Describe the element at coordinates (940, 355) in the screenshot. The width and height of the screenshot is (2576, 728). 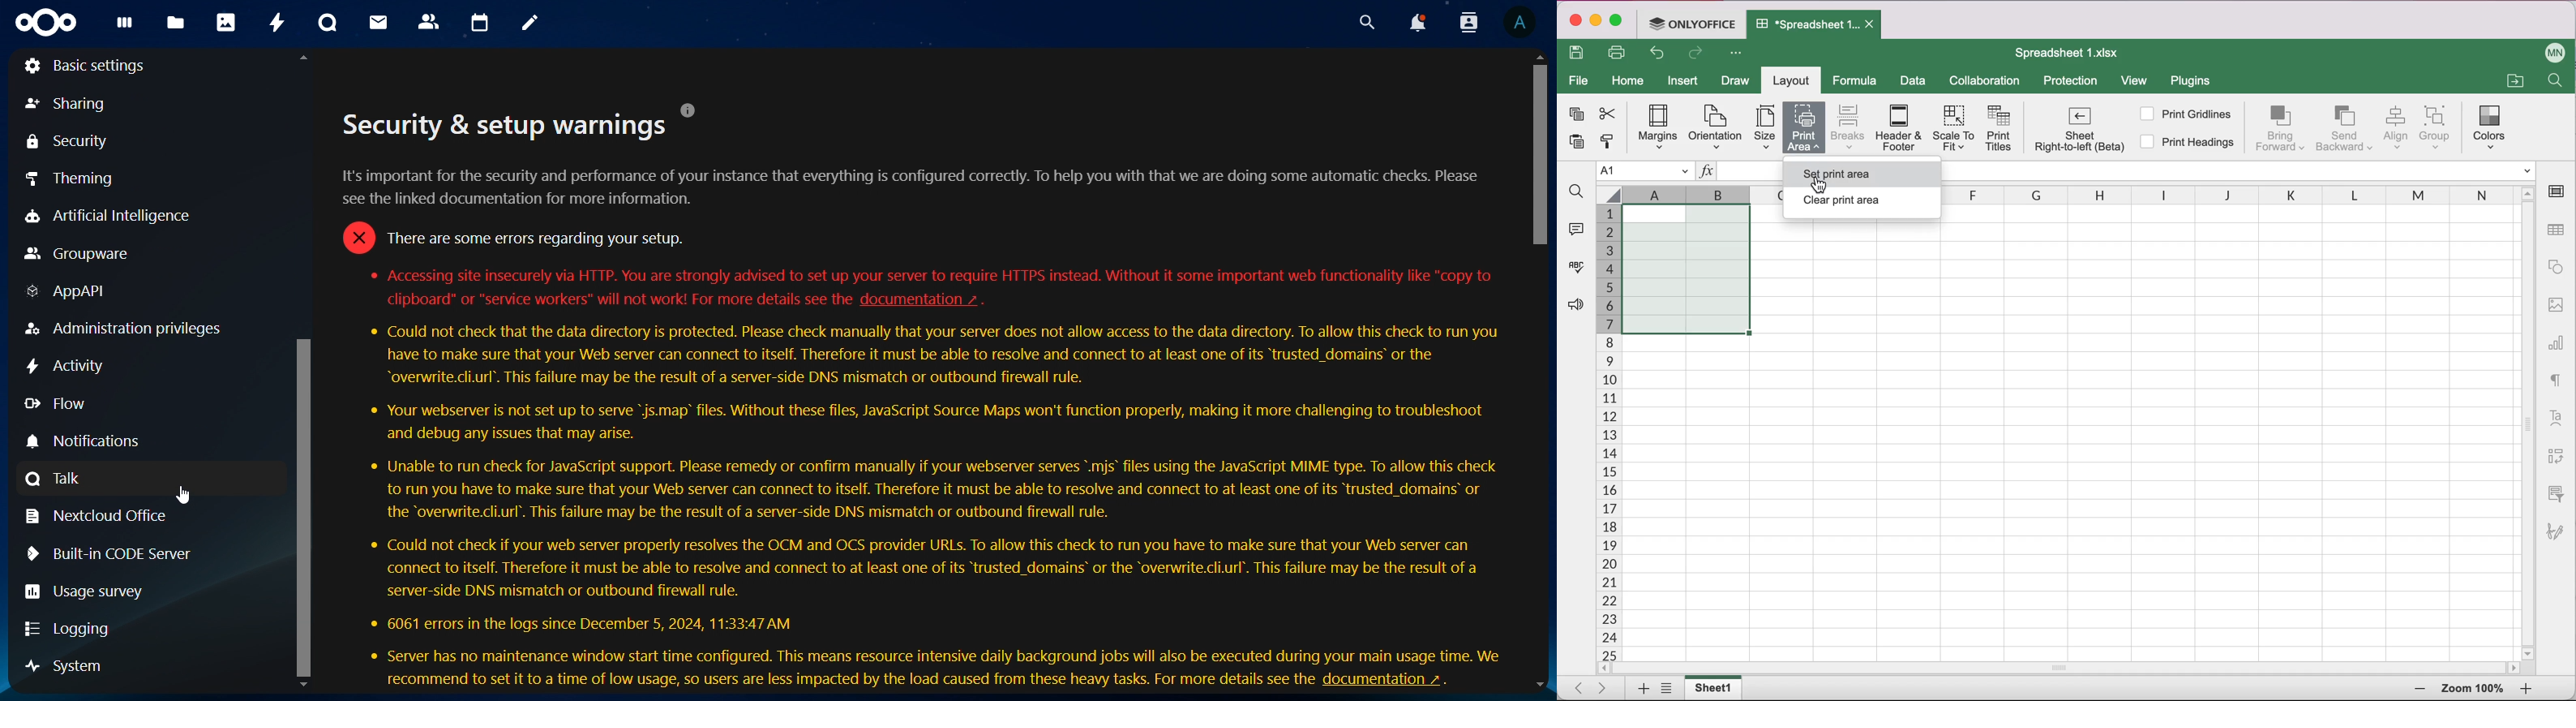
I see `* Could not check that the data directory is protected. Please check manually that your server does not allow access to the data directory. To allow this check to run you
have to make sure that your Web server can connect to itself. Therefore it must be able to resolve and connect to at least one of its “trusted_domains® or the
“overwrite.cli.url’. This failure may be the result of a server-side DNS mismatch or outbound firewall rule.` at that location.